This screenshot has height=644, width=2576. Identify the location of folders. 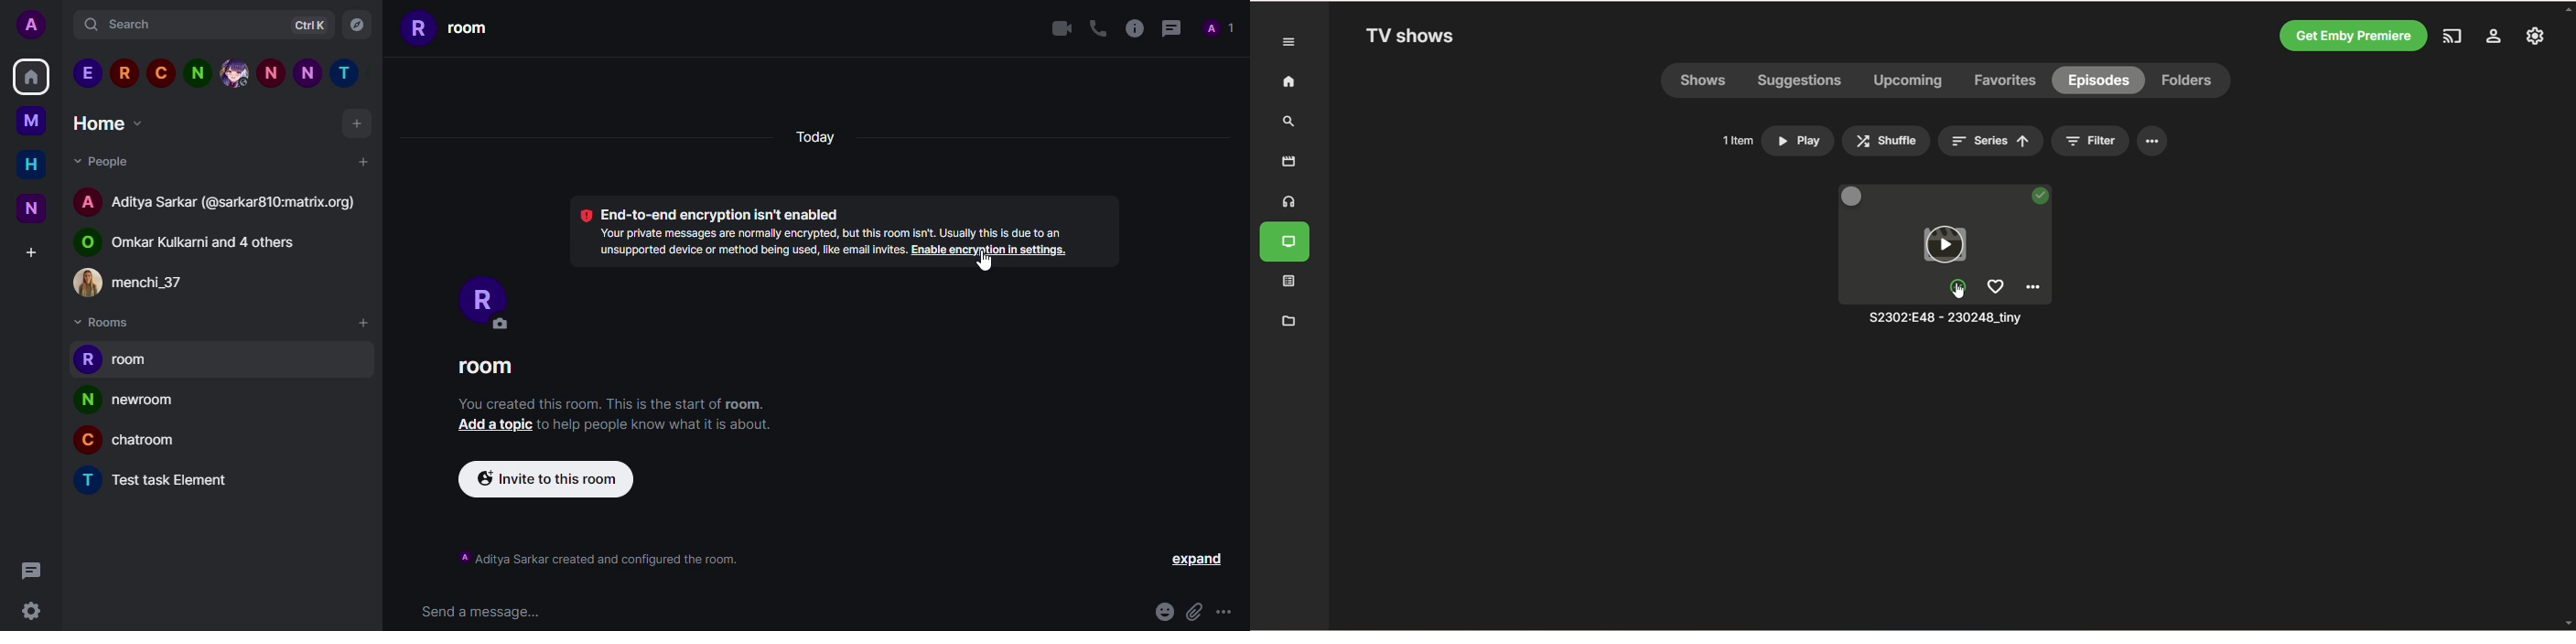
(2190, 80).